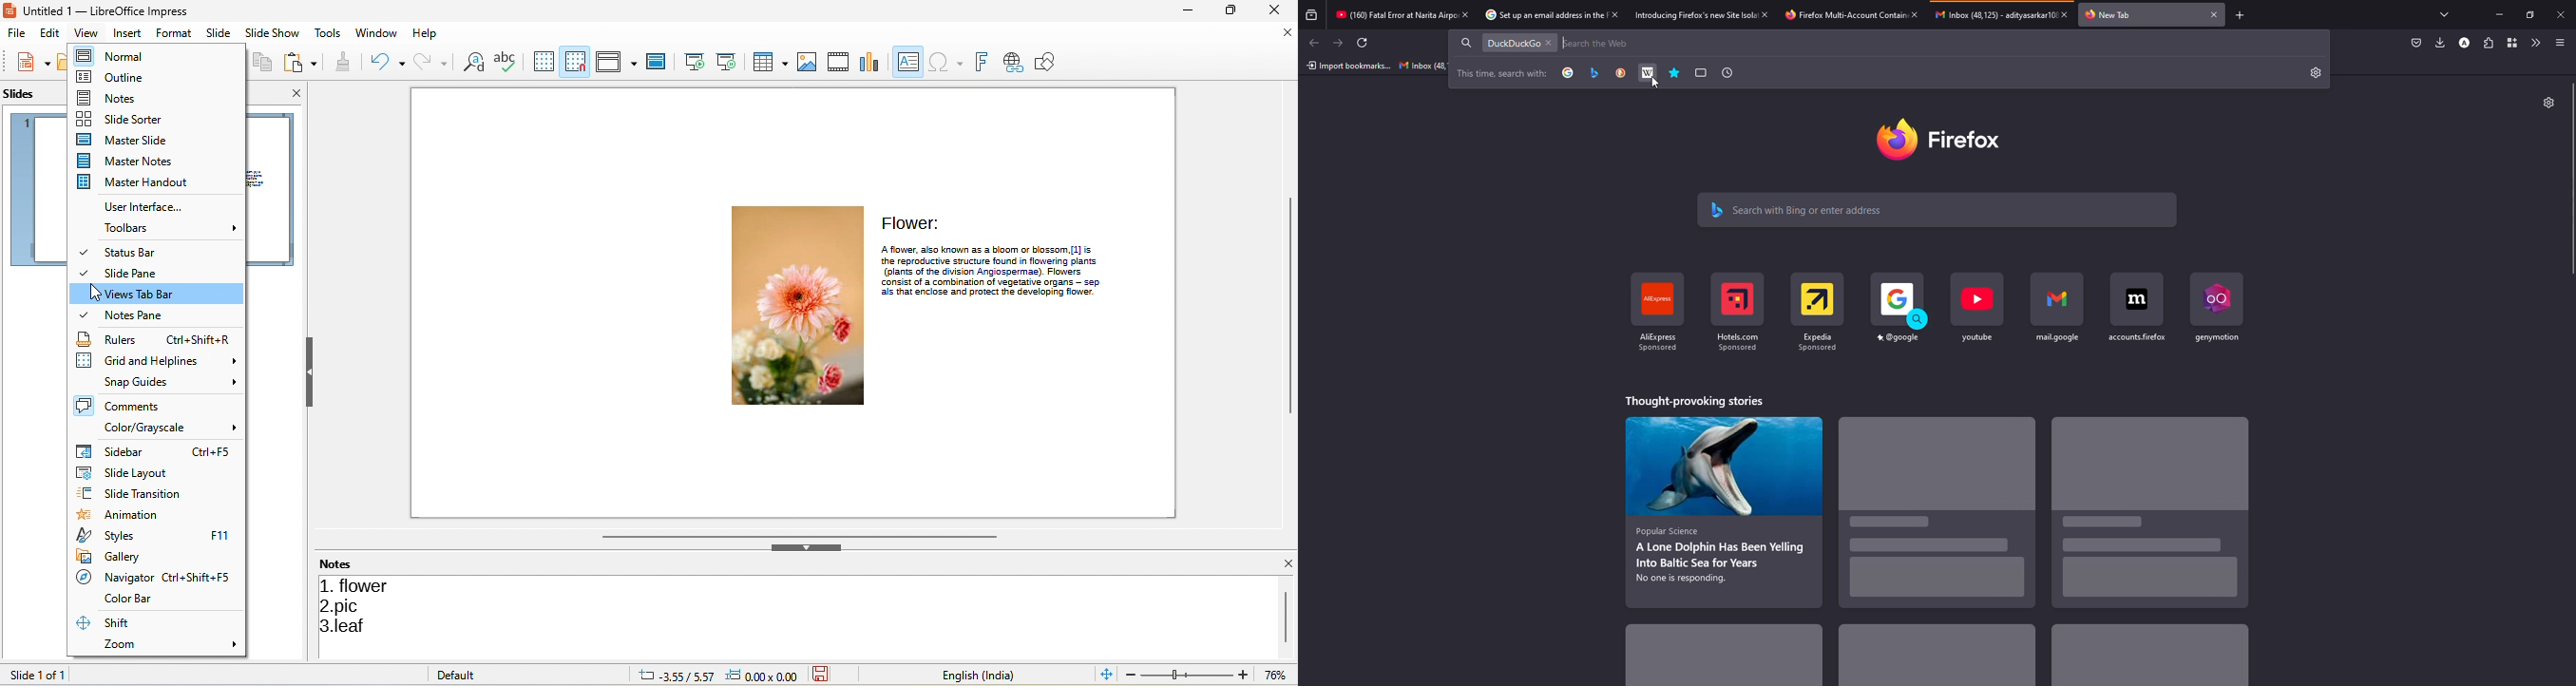 The width and height of the screenshot is (2576, 700). I want to click on stories, so click(1939, 517).